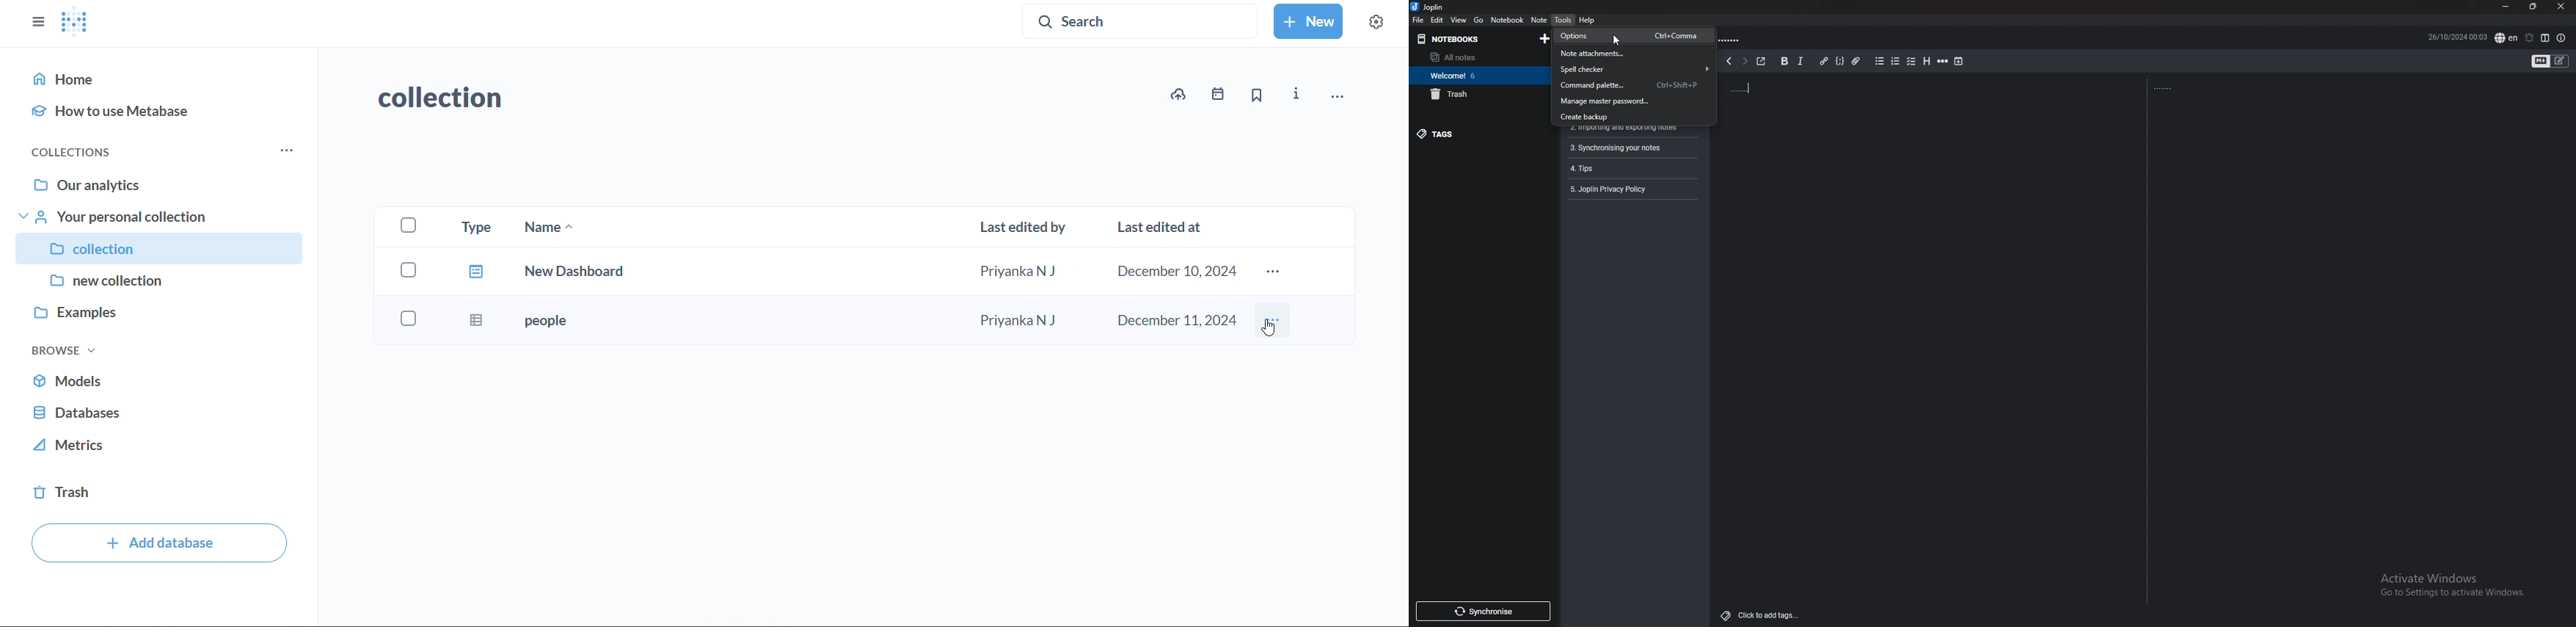  What do you see at coordinates (1507, 19) in the screenshot?
I see `notebook` at bounding box center [1507, 19].